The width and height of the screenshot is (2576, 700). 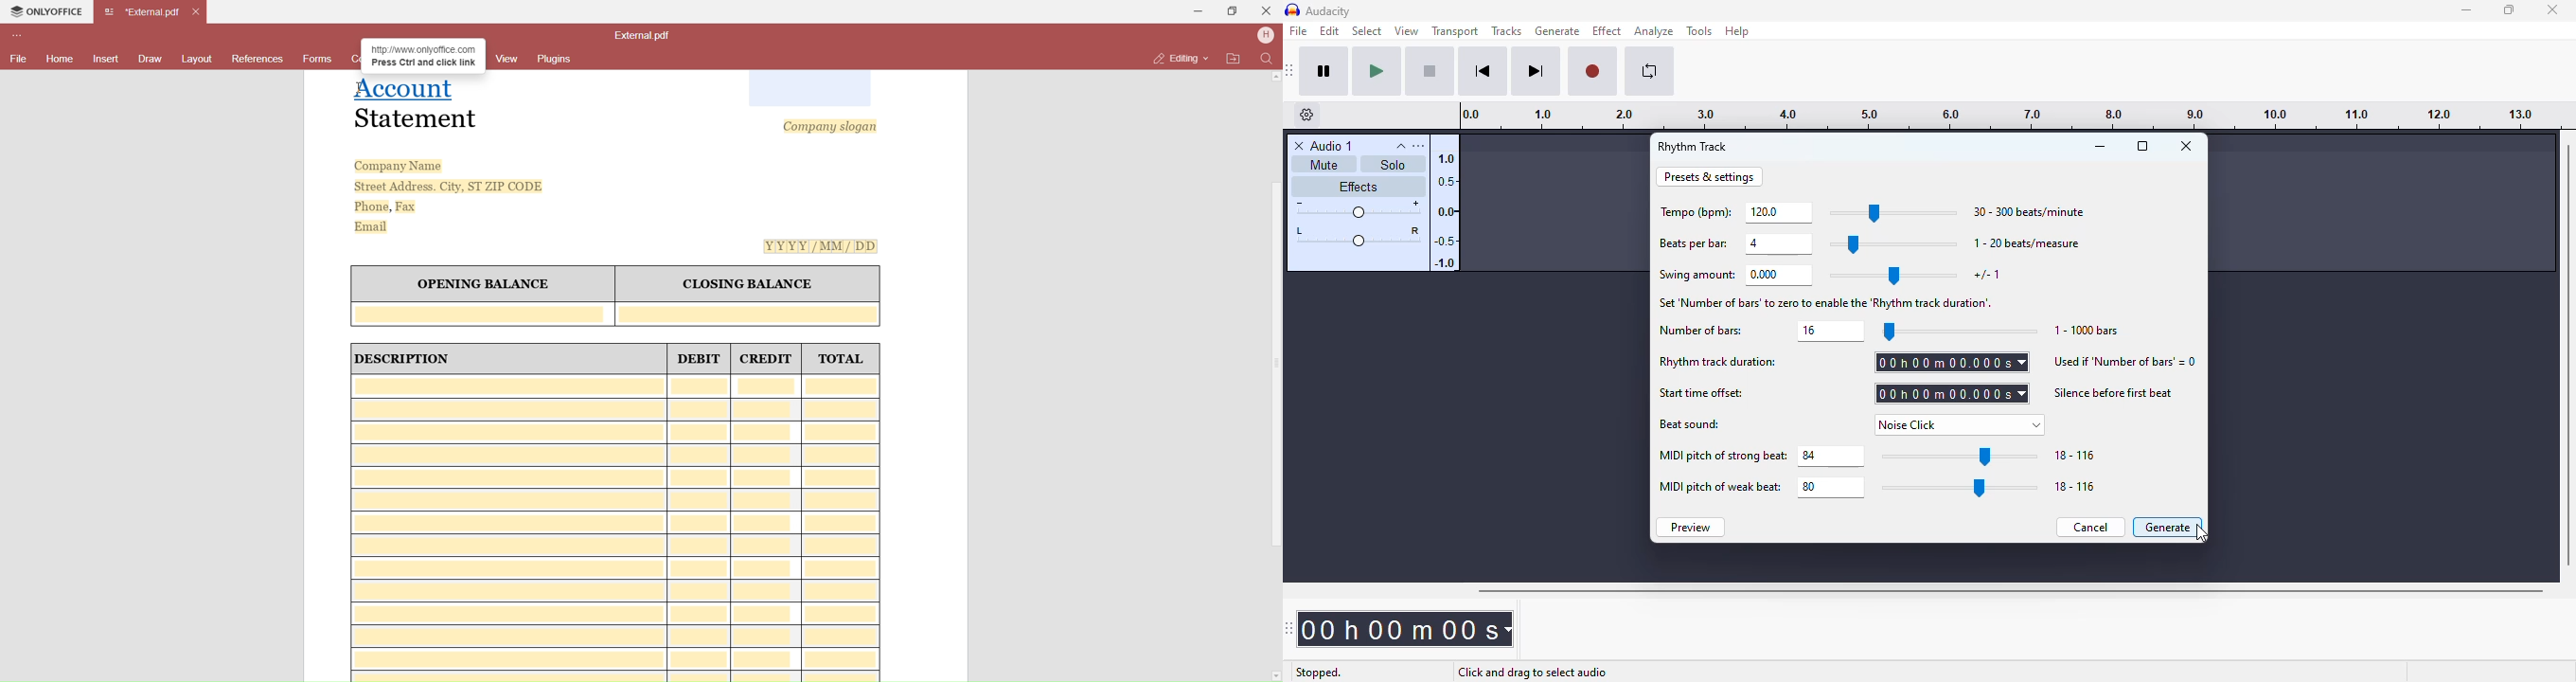 I want to click on | DESCRIPTION, so click(x=404, y=359).